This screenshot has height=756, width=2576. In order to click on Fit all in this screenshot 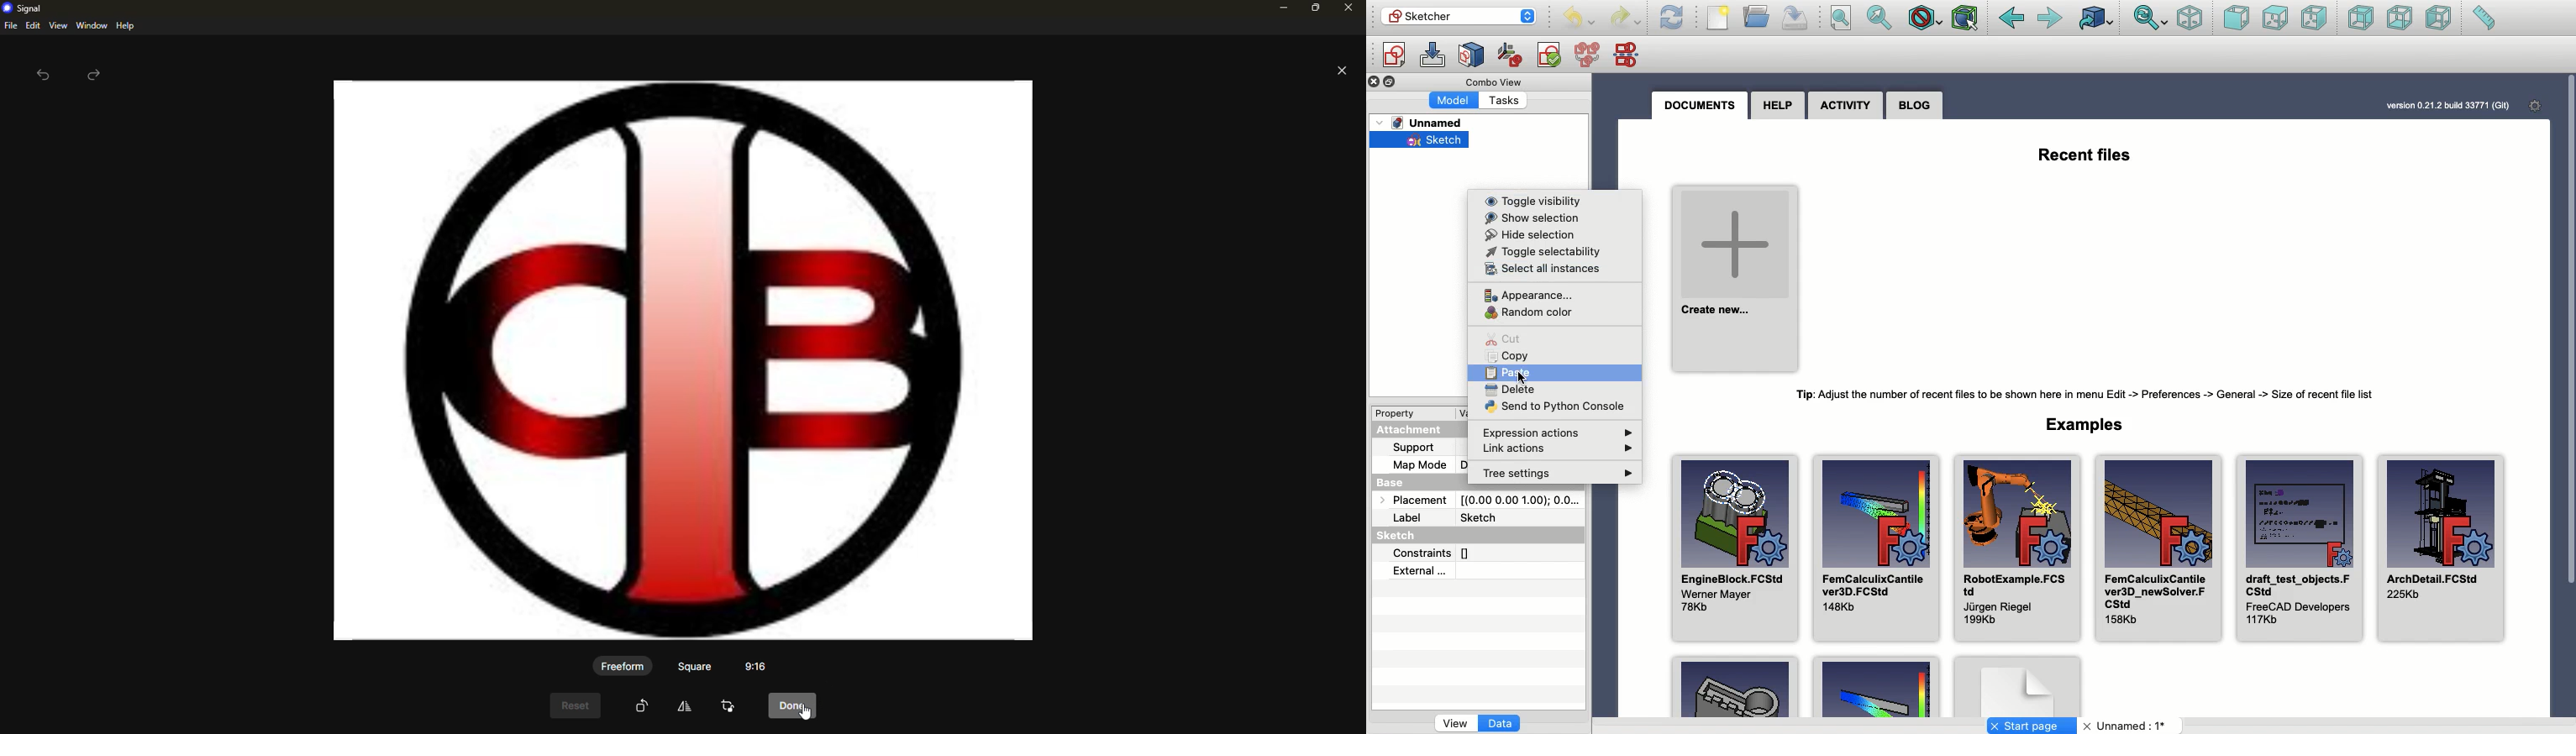, I will do `click(1840, 18)`.